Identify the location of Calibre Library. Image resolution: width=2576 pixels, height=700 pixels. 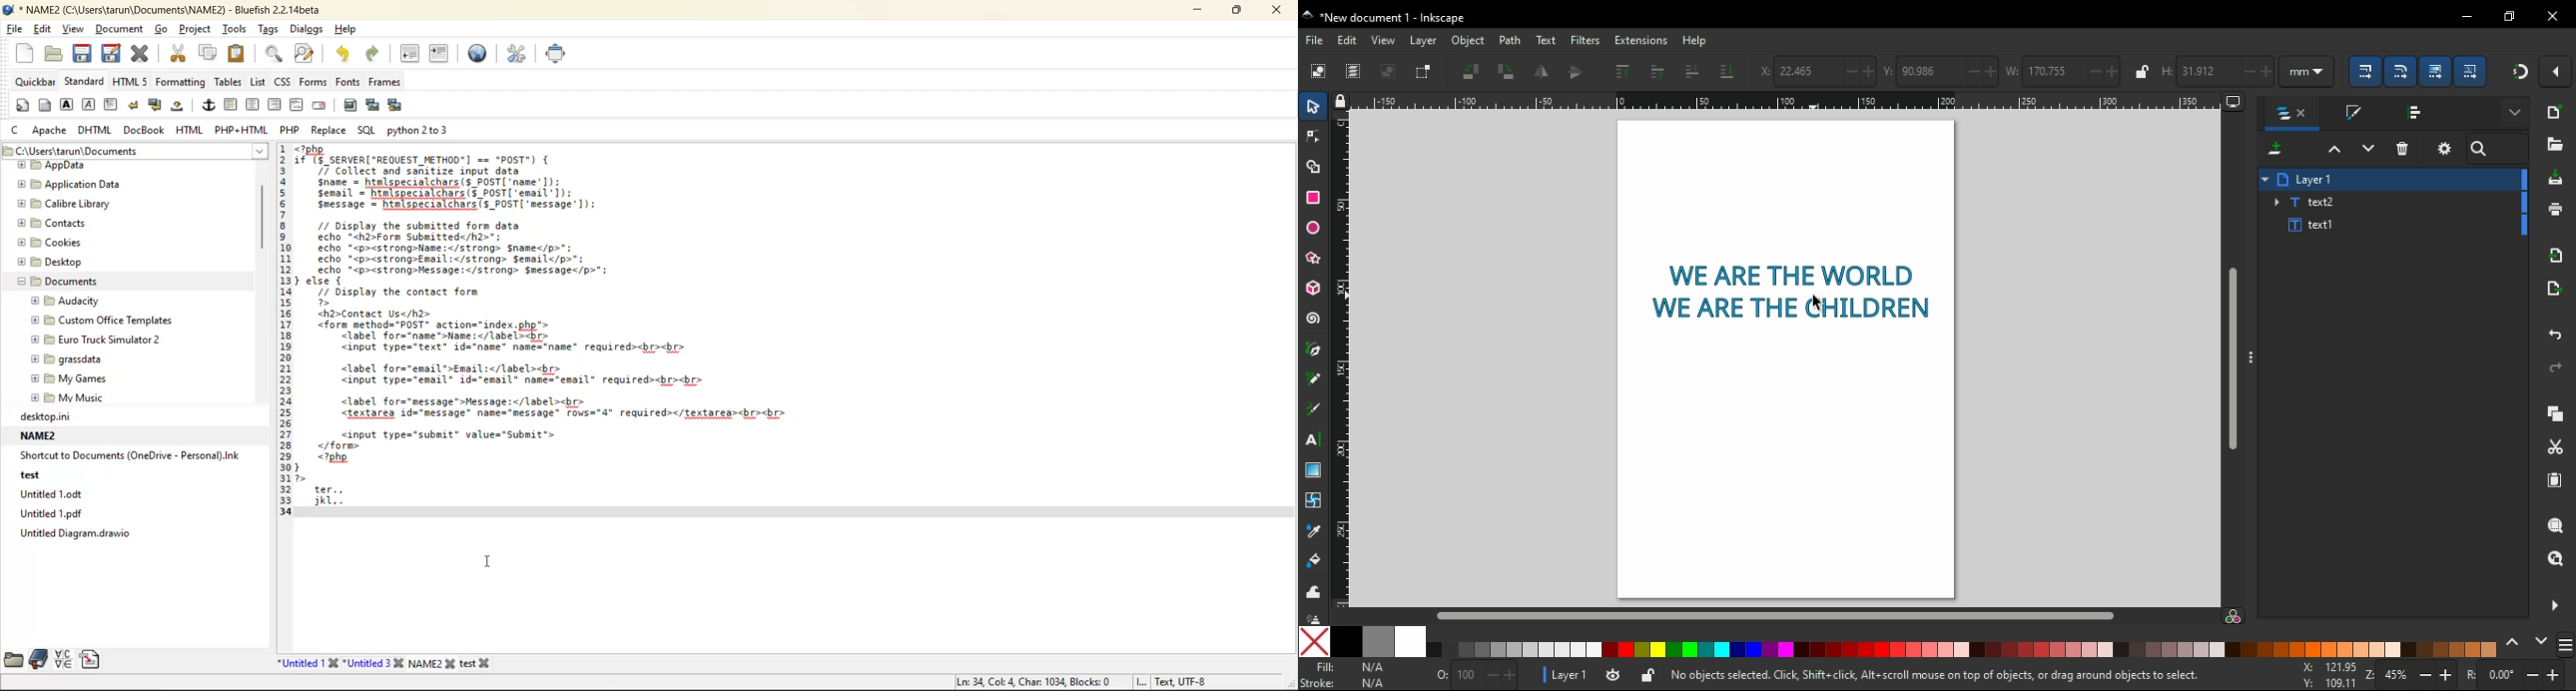
(56, 206).